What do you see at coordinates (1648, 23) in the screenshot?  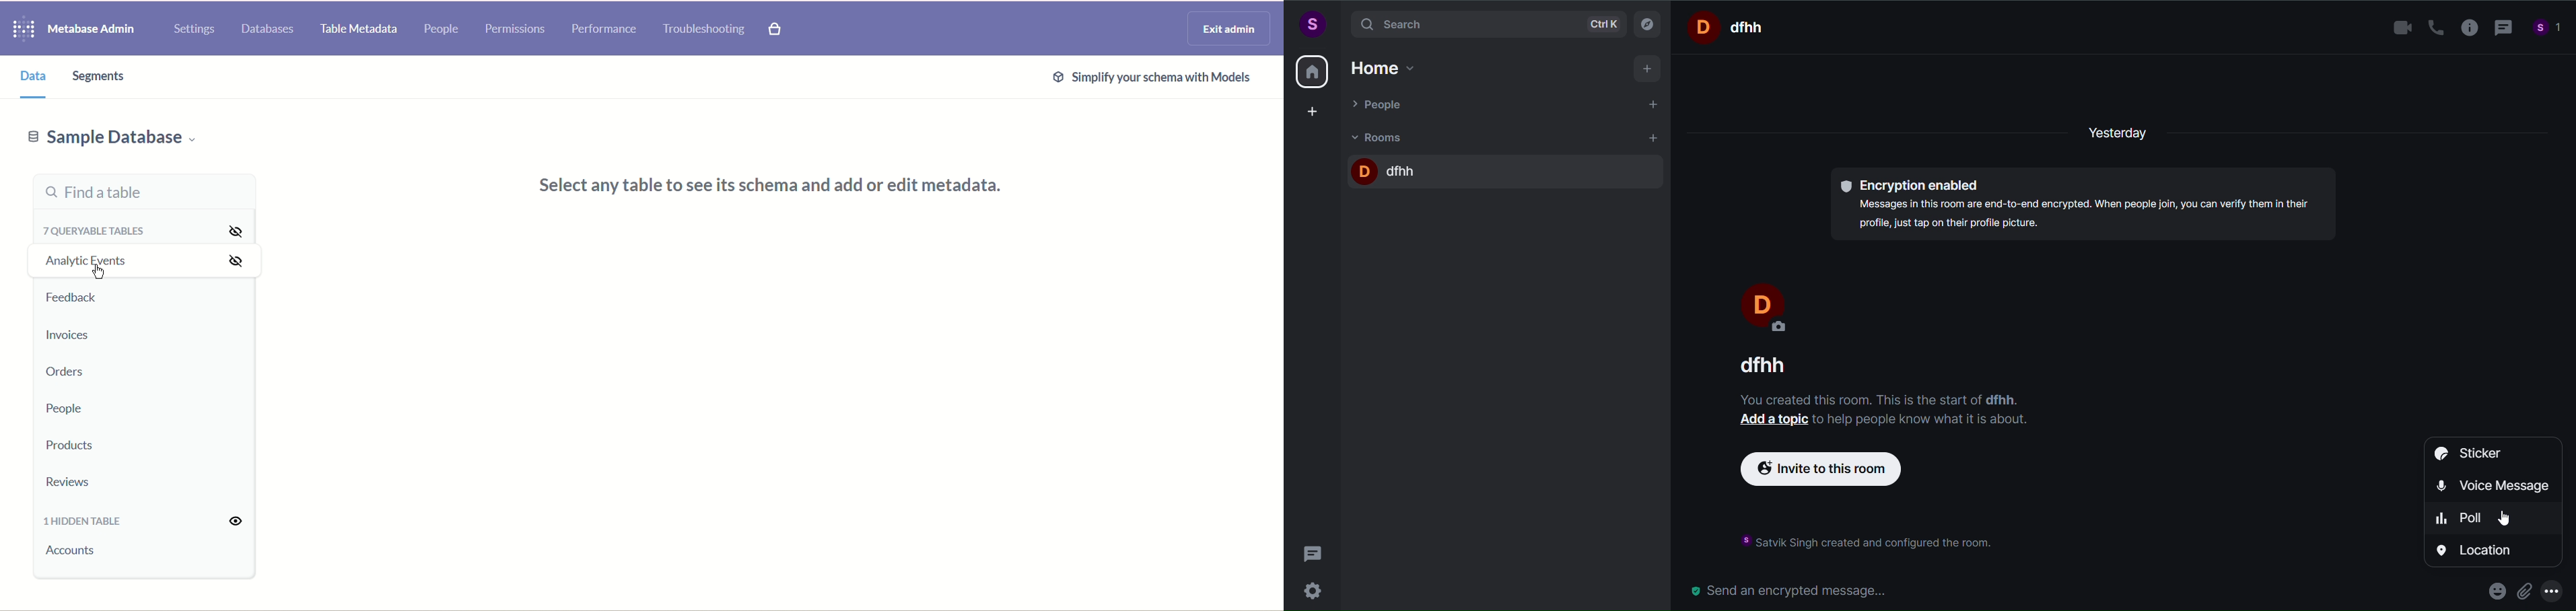 I see `explore room` at bounding box center [1648, 23].